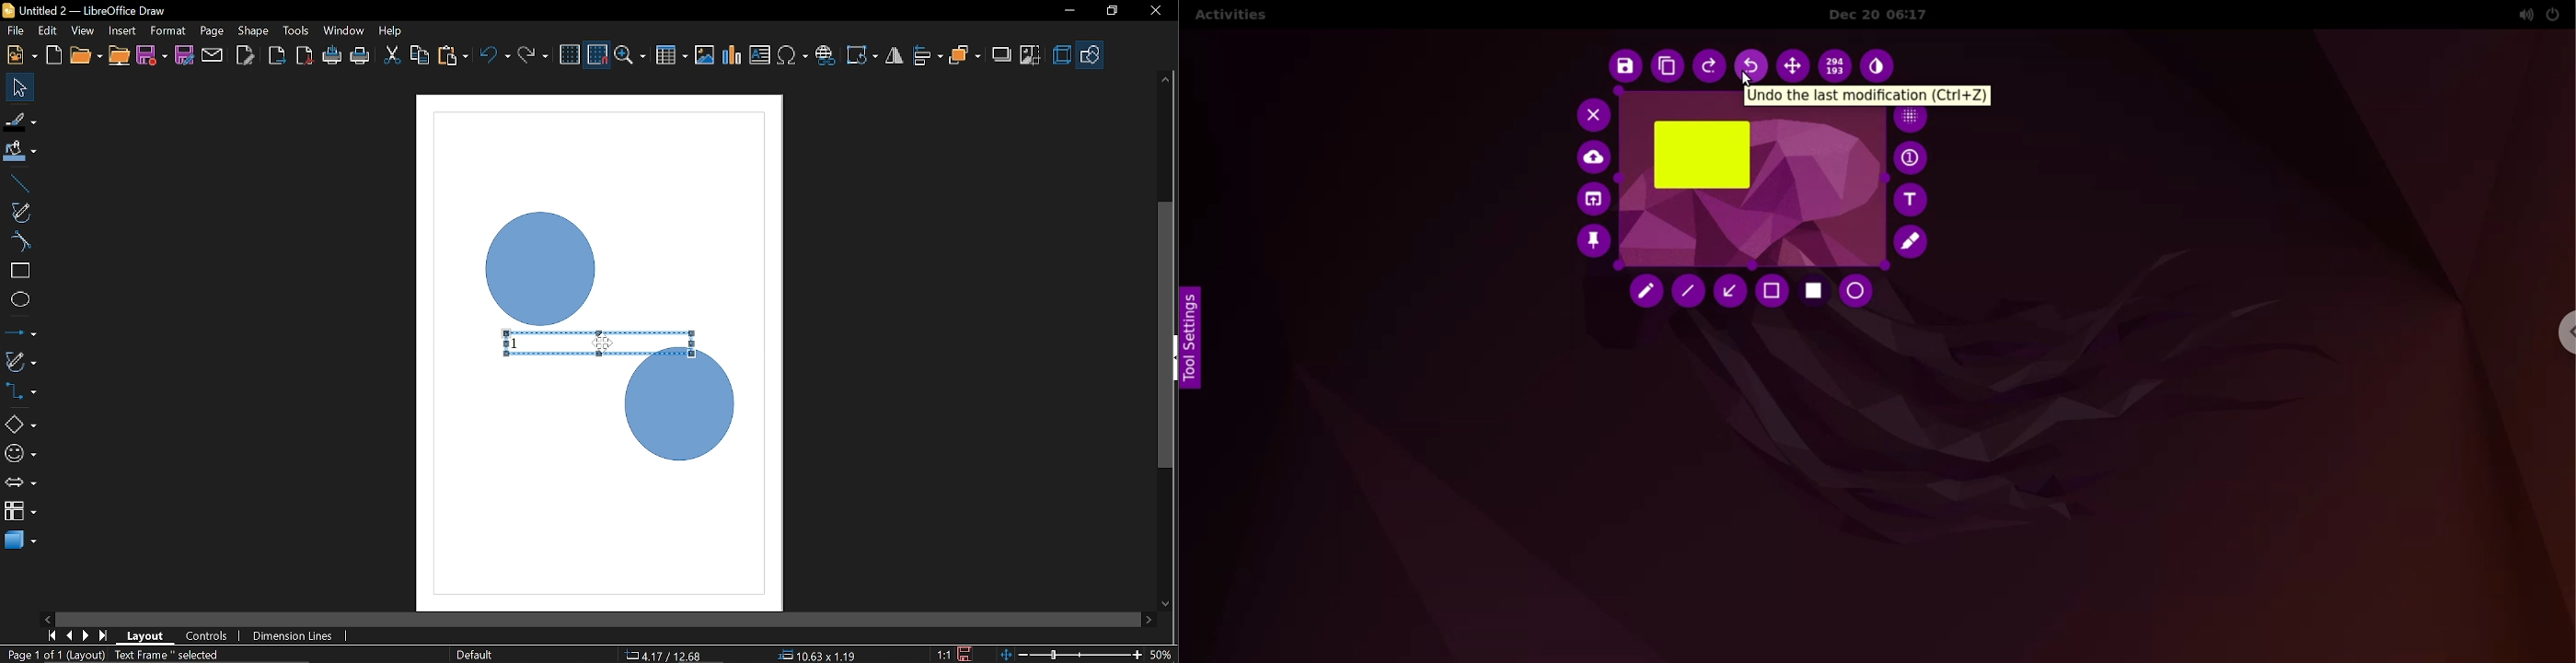  I want to click on Restore down, so click(1111, 10).